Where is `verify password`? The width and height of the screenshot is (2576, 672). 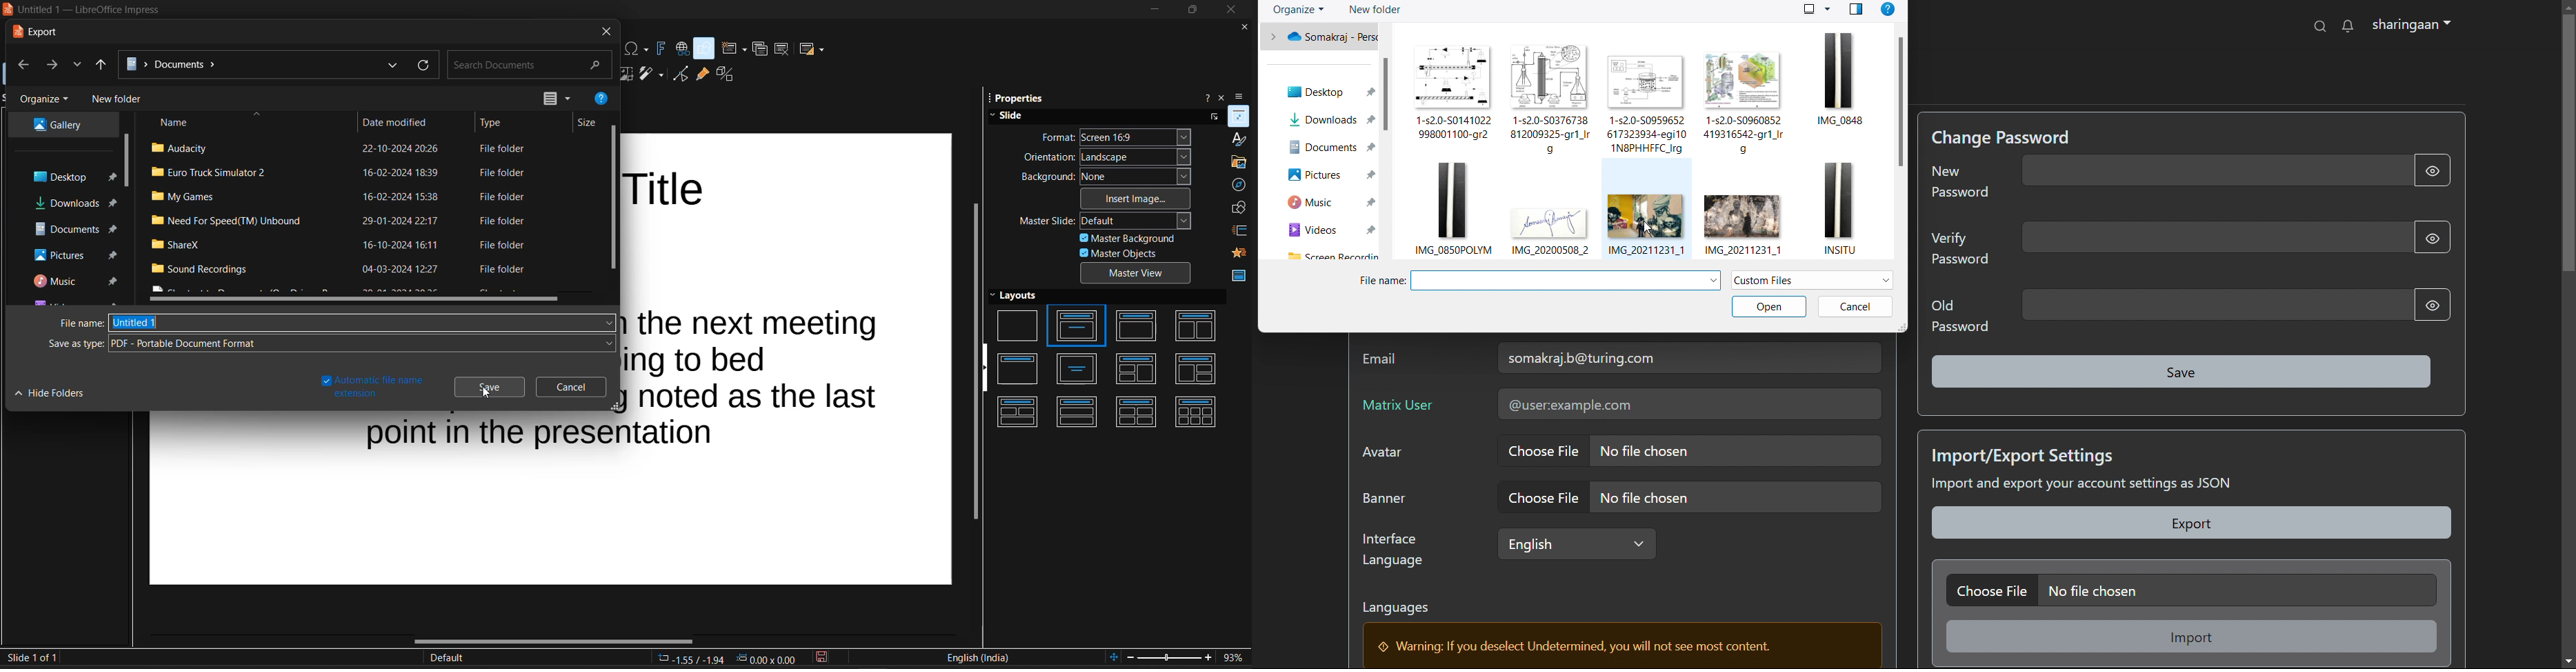 verify password is located at coordinates (2214, 237).